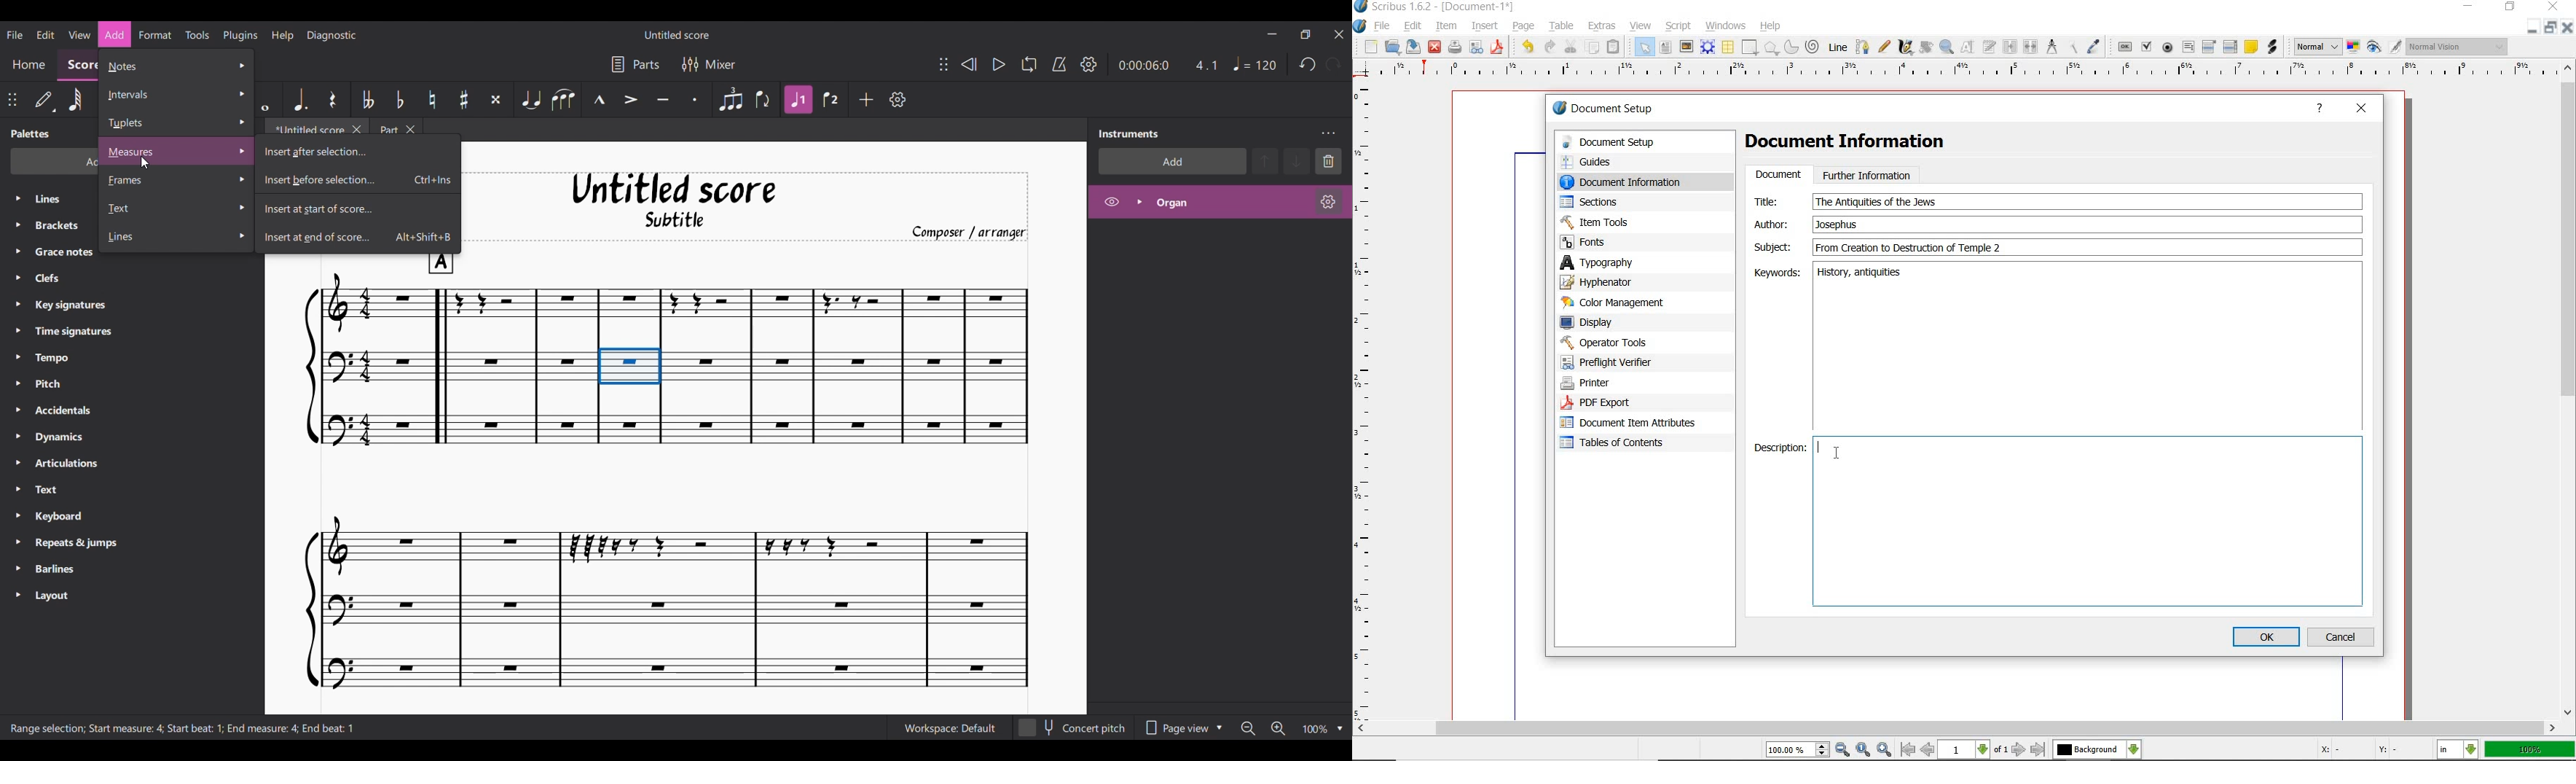 This screenshot has width=2576, height=784. Describe the element at coordinates (969, 64) in the screenshot. I see `Rewind` at that location.